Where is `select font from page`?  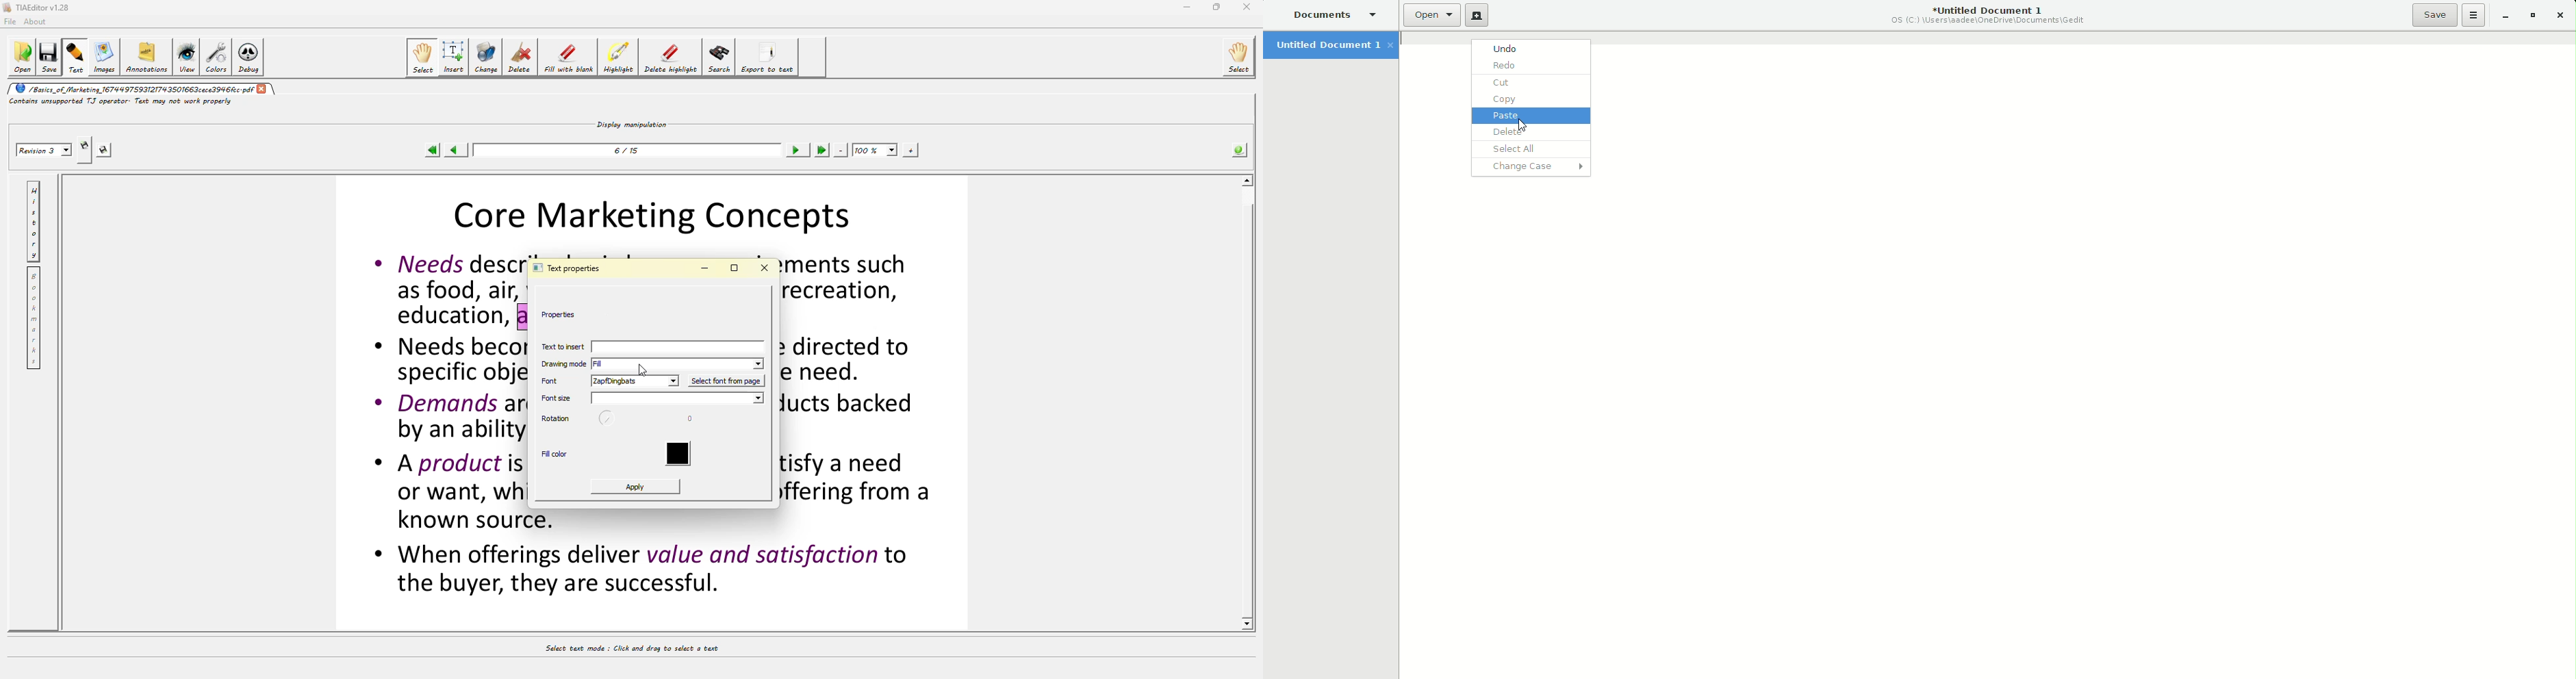
select font from page is located at coordinates (724, 382).